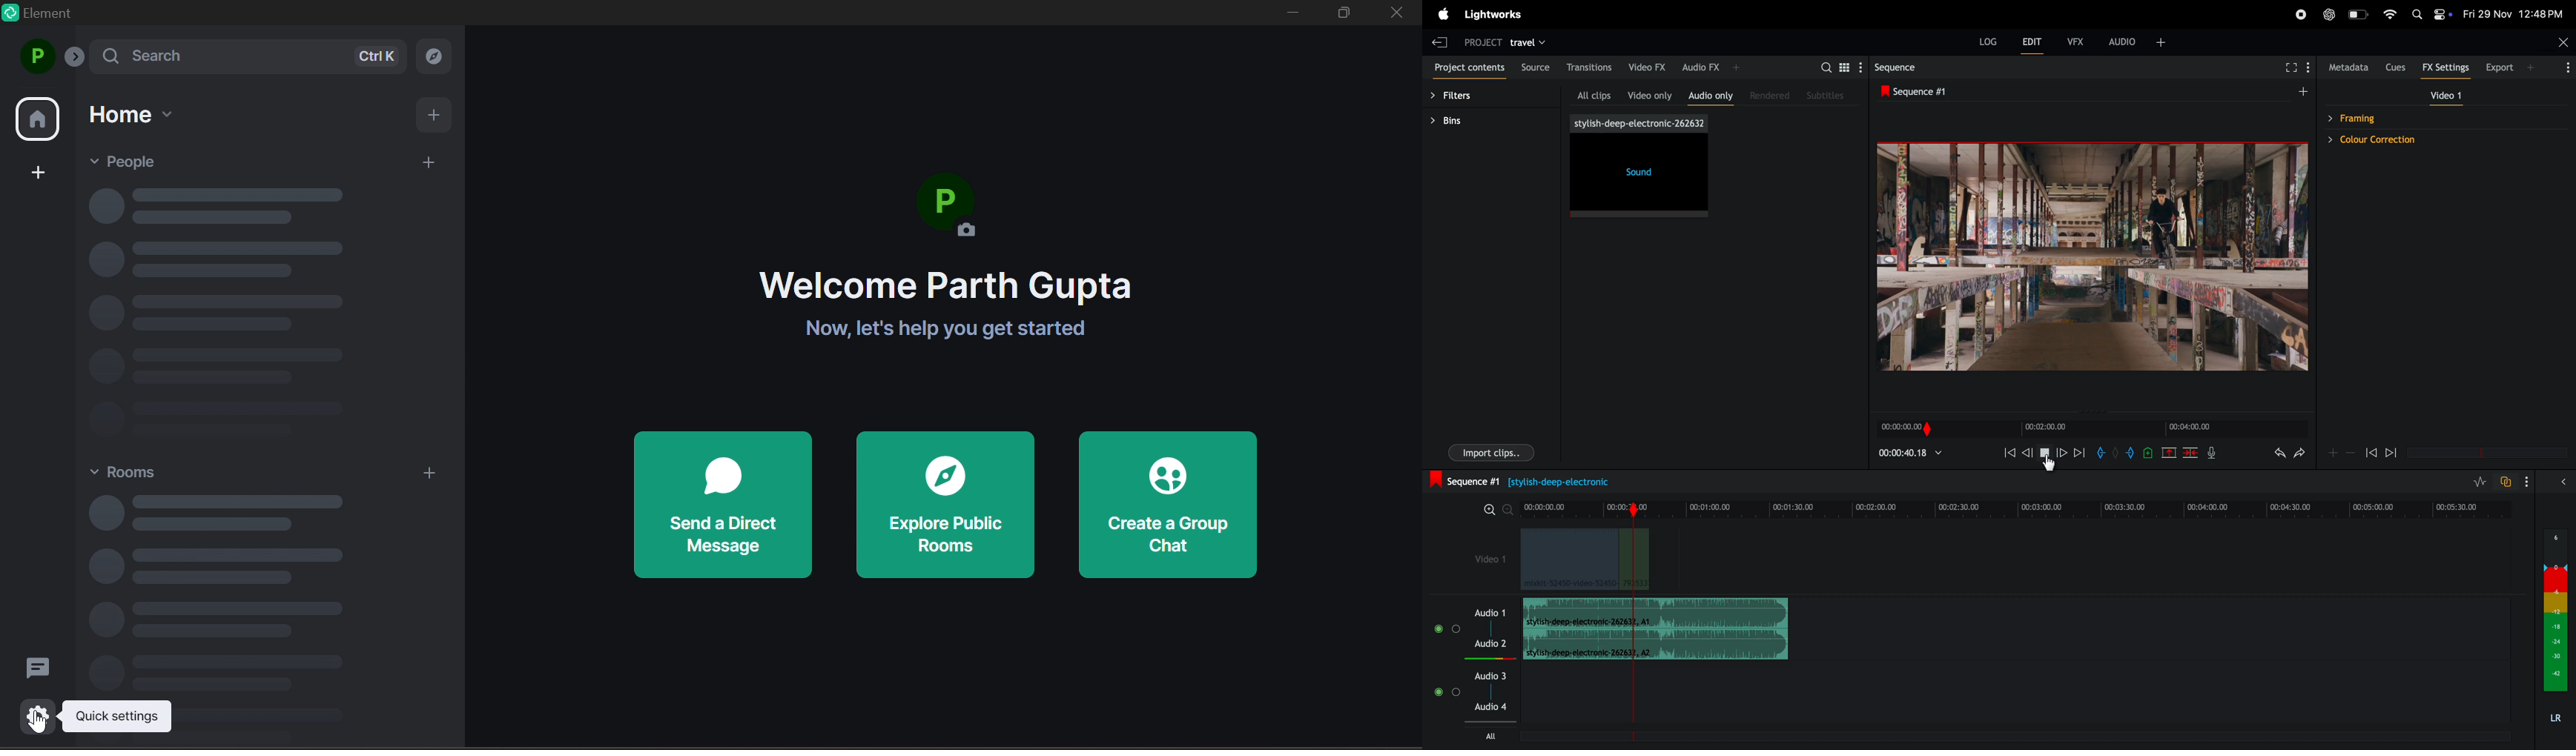 The width and height of the screenshot is (2576, 756). What do you see at coordinates (2029, 453) in the screenshot?
I see `previous` at bounding box center [2029, 453].